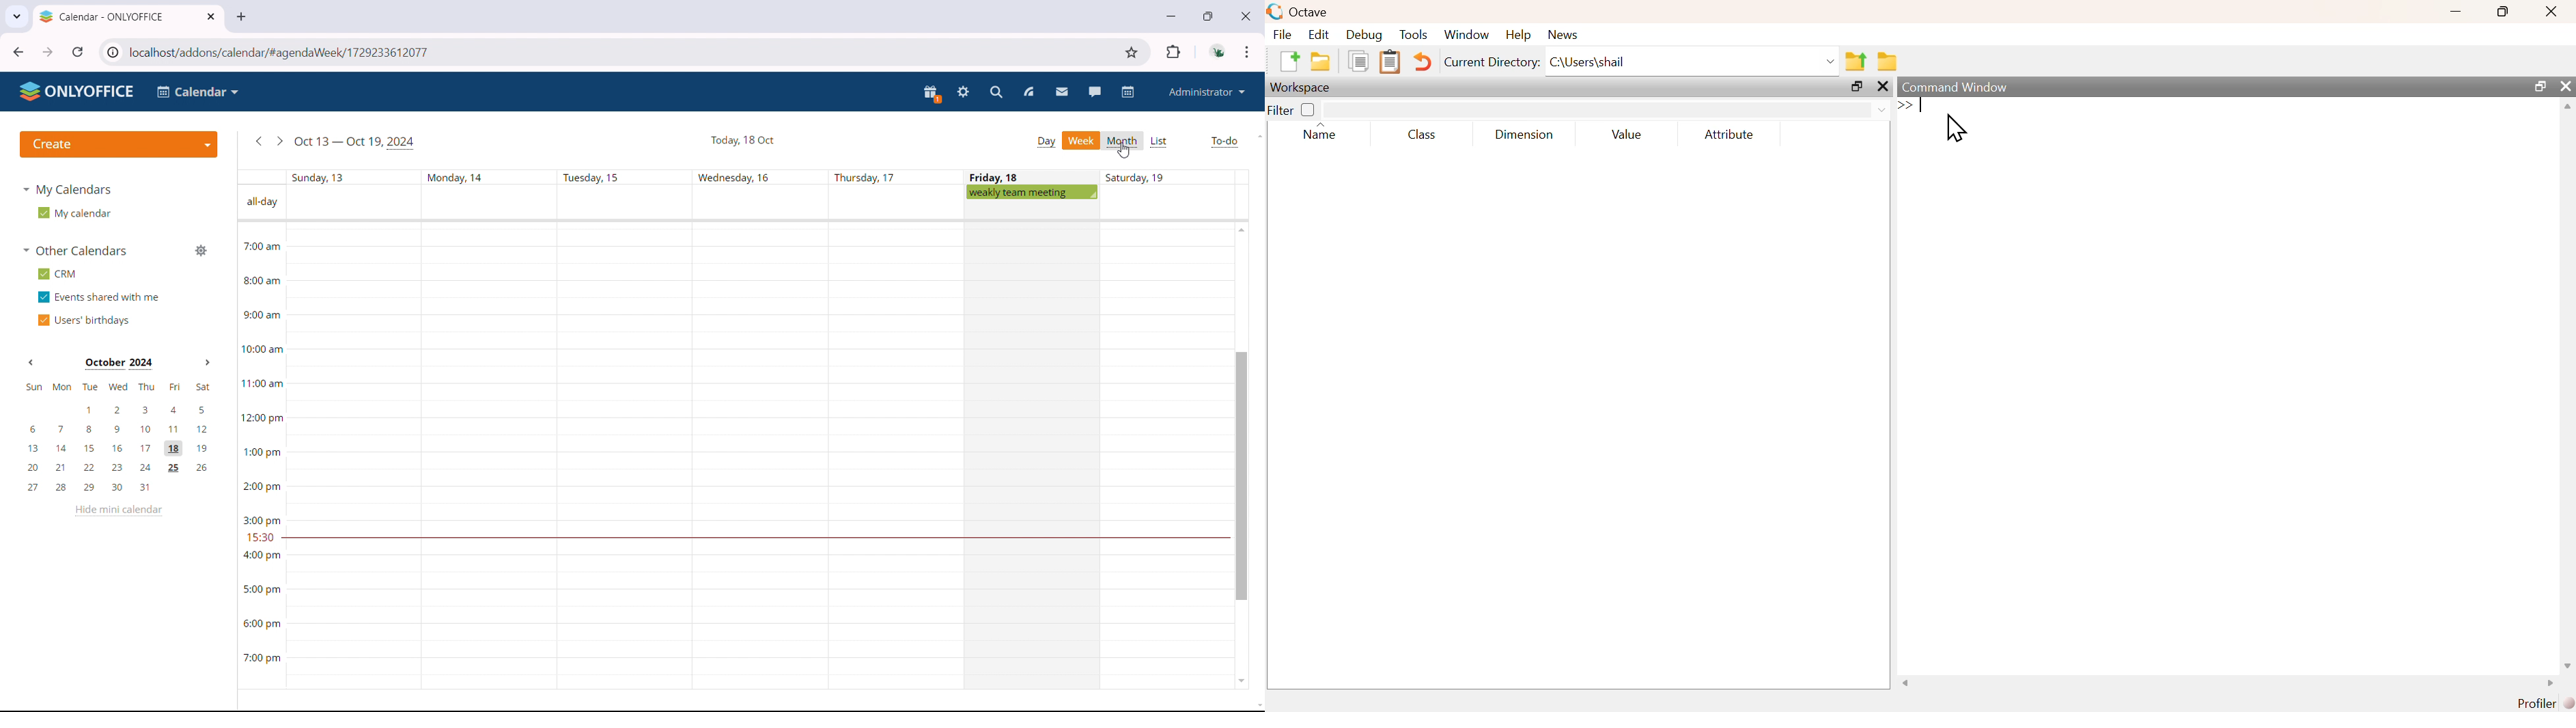 This screenshot has width=2576, height=728. Describe the element at coordinates (119, 437) in the screenshot. I see `mini calendar` at that location.